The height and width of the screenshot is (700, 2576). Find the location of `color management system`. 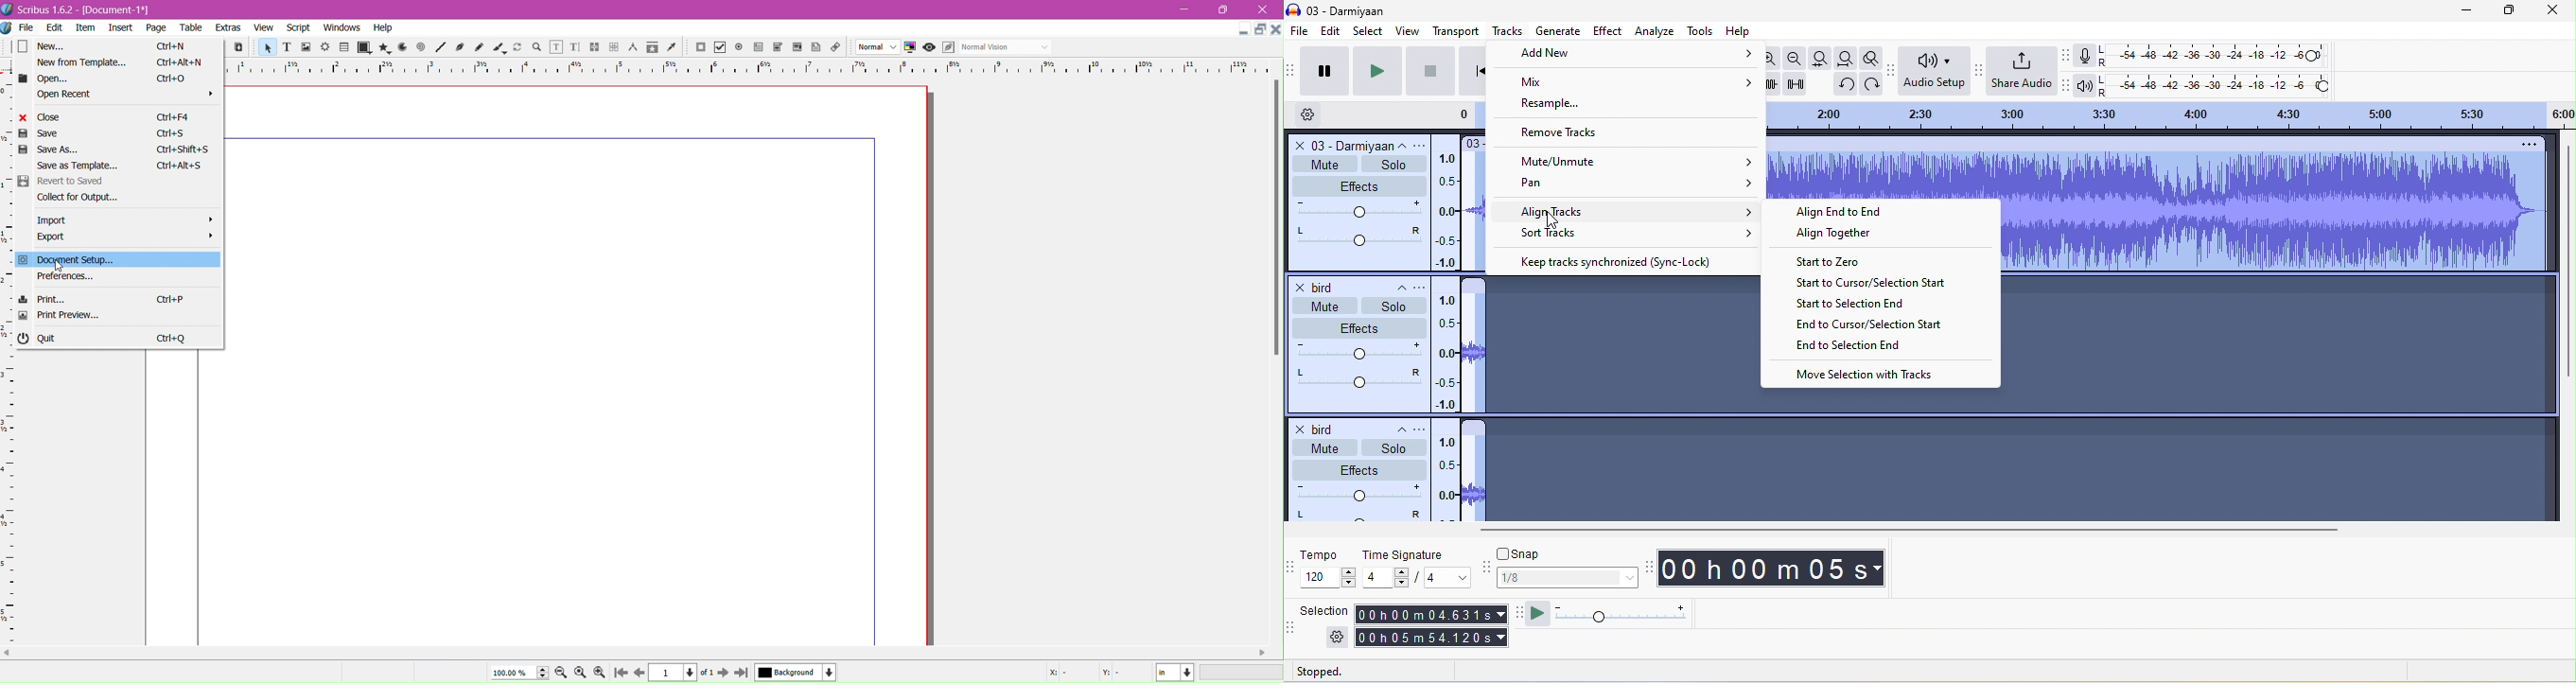

color management system is located at coordinates (911, 48).